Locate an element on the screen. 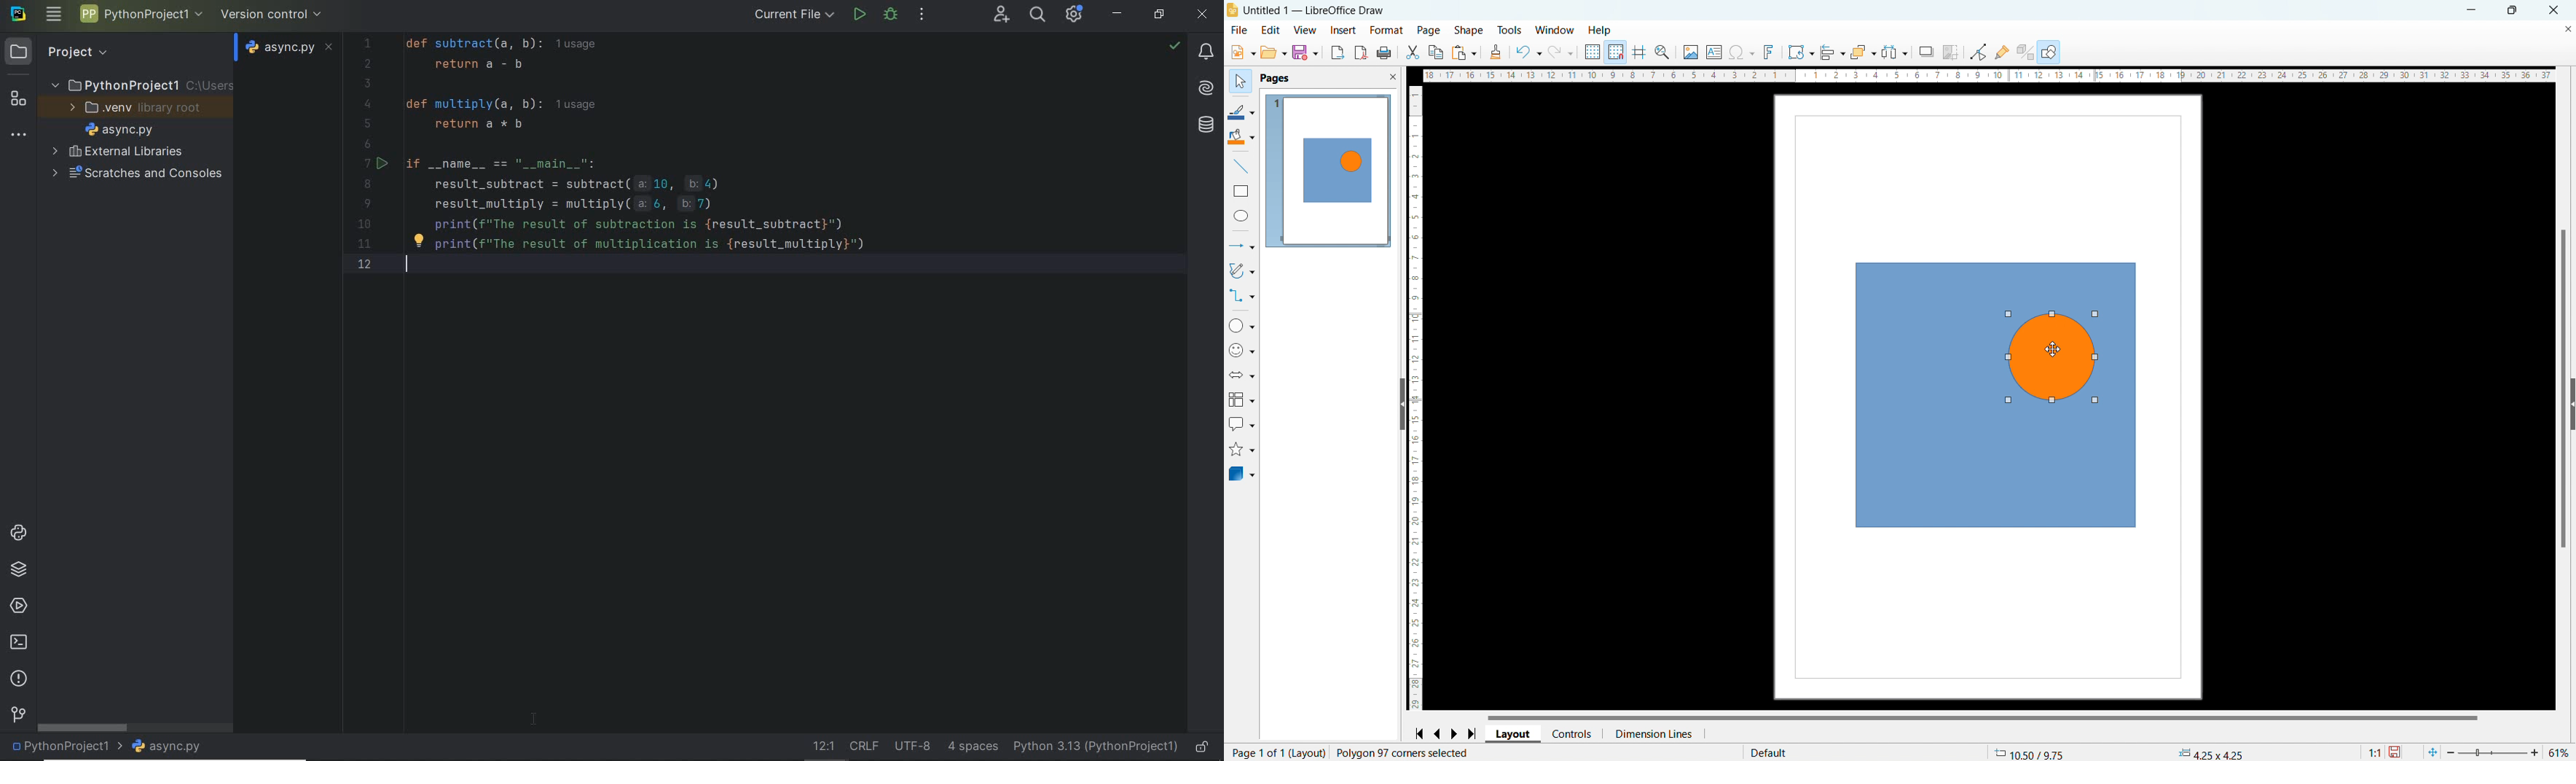 This screenshot has height=784, width=2576. edit is located at coordinates (1270, 30).